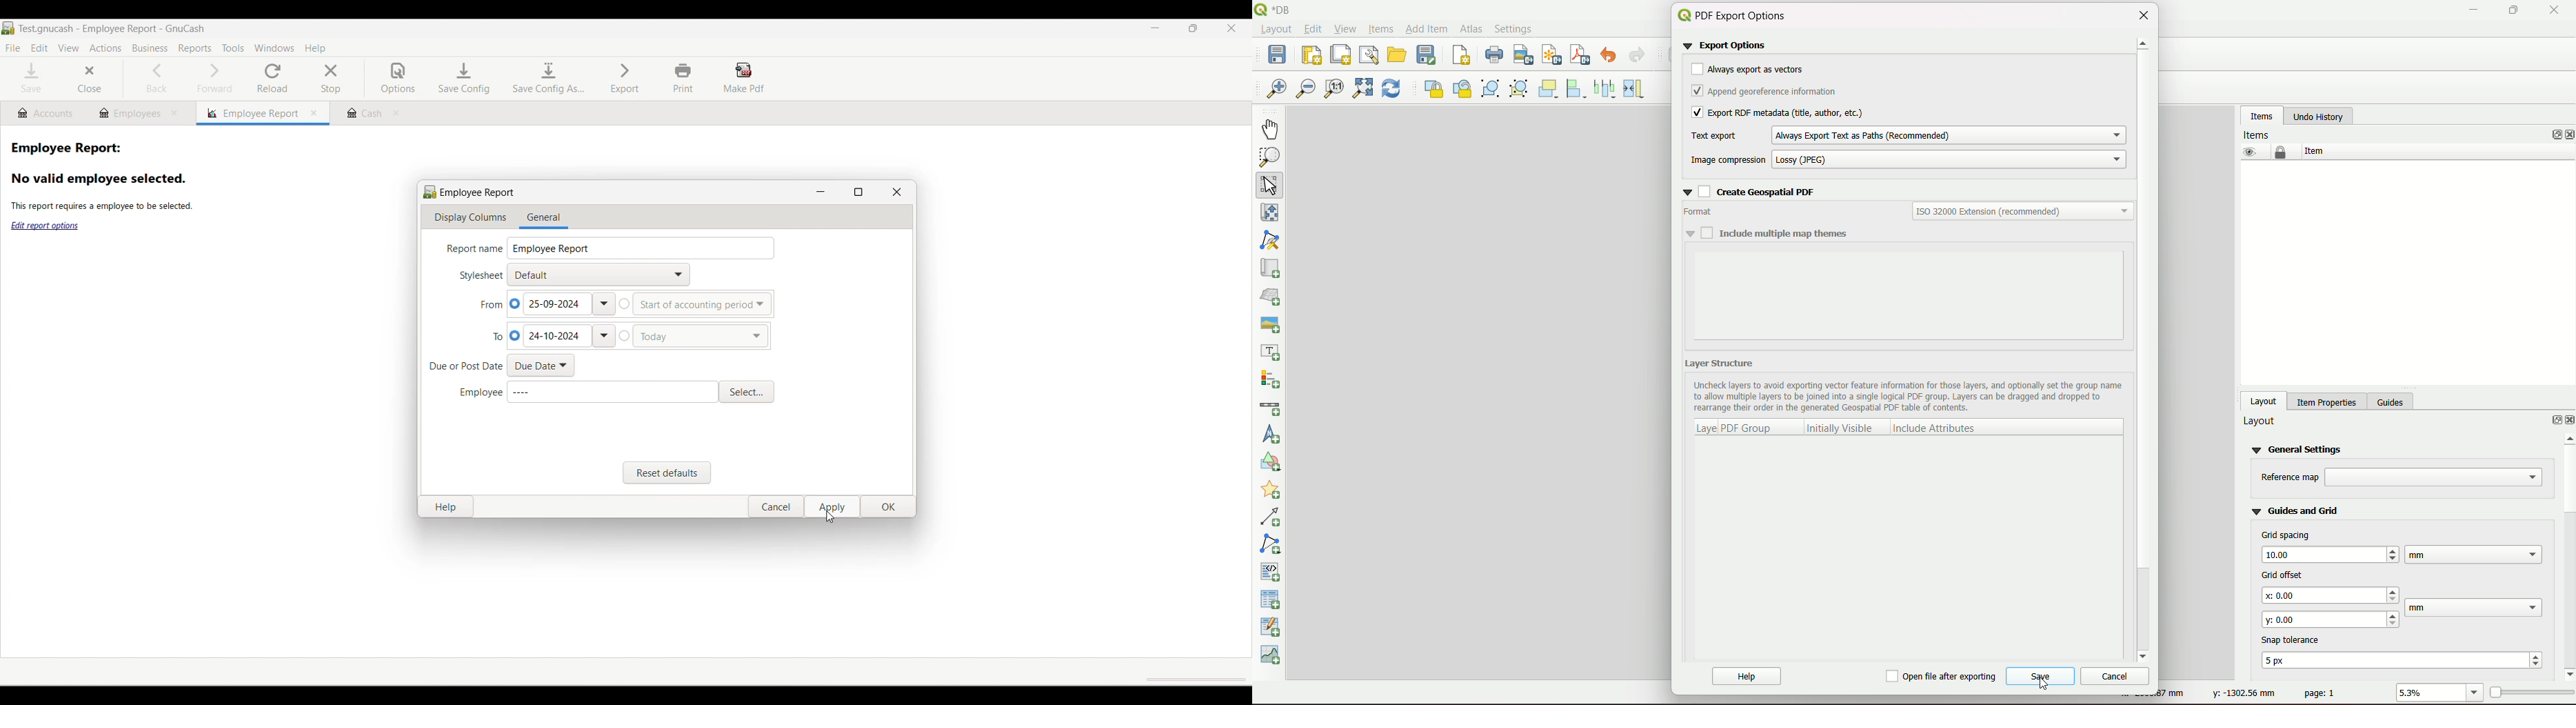 The width and height of the screenshot is (2576, 728). Describe the element at coordinates (2262, 115) in the screenshot. I see `items` at that location.